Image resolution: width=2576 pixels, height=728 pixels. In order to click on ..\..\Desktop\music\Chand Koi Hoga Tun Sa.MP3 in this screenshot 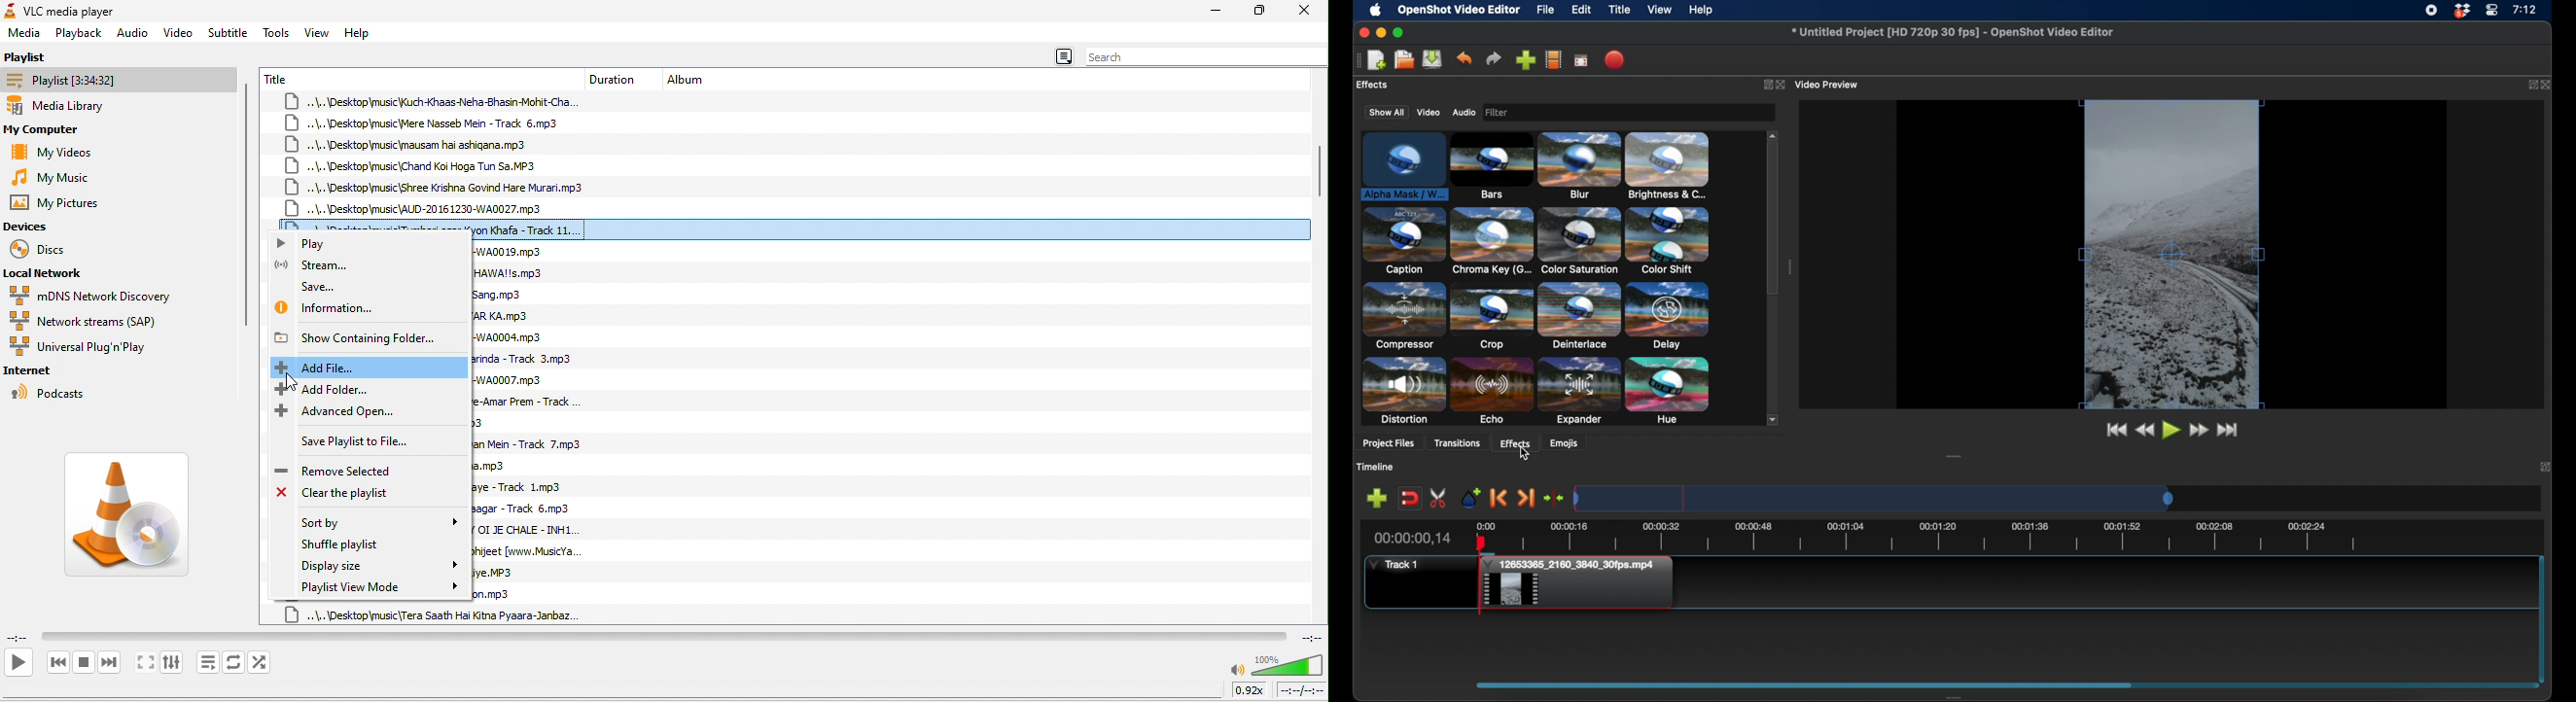, I will do `click(411, 165)`.